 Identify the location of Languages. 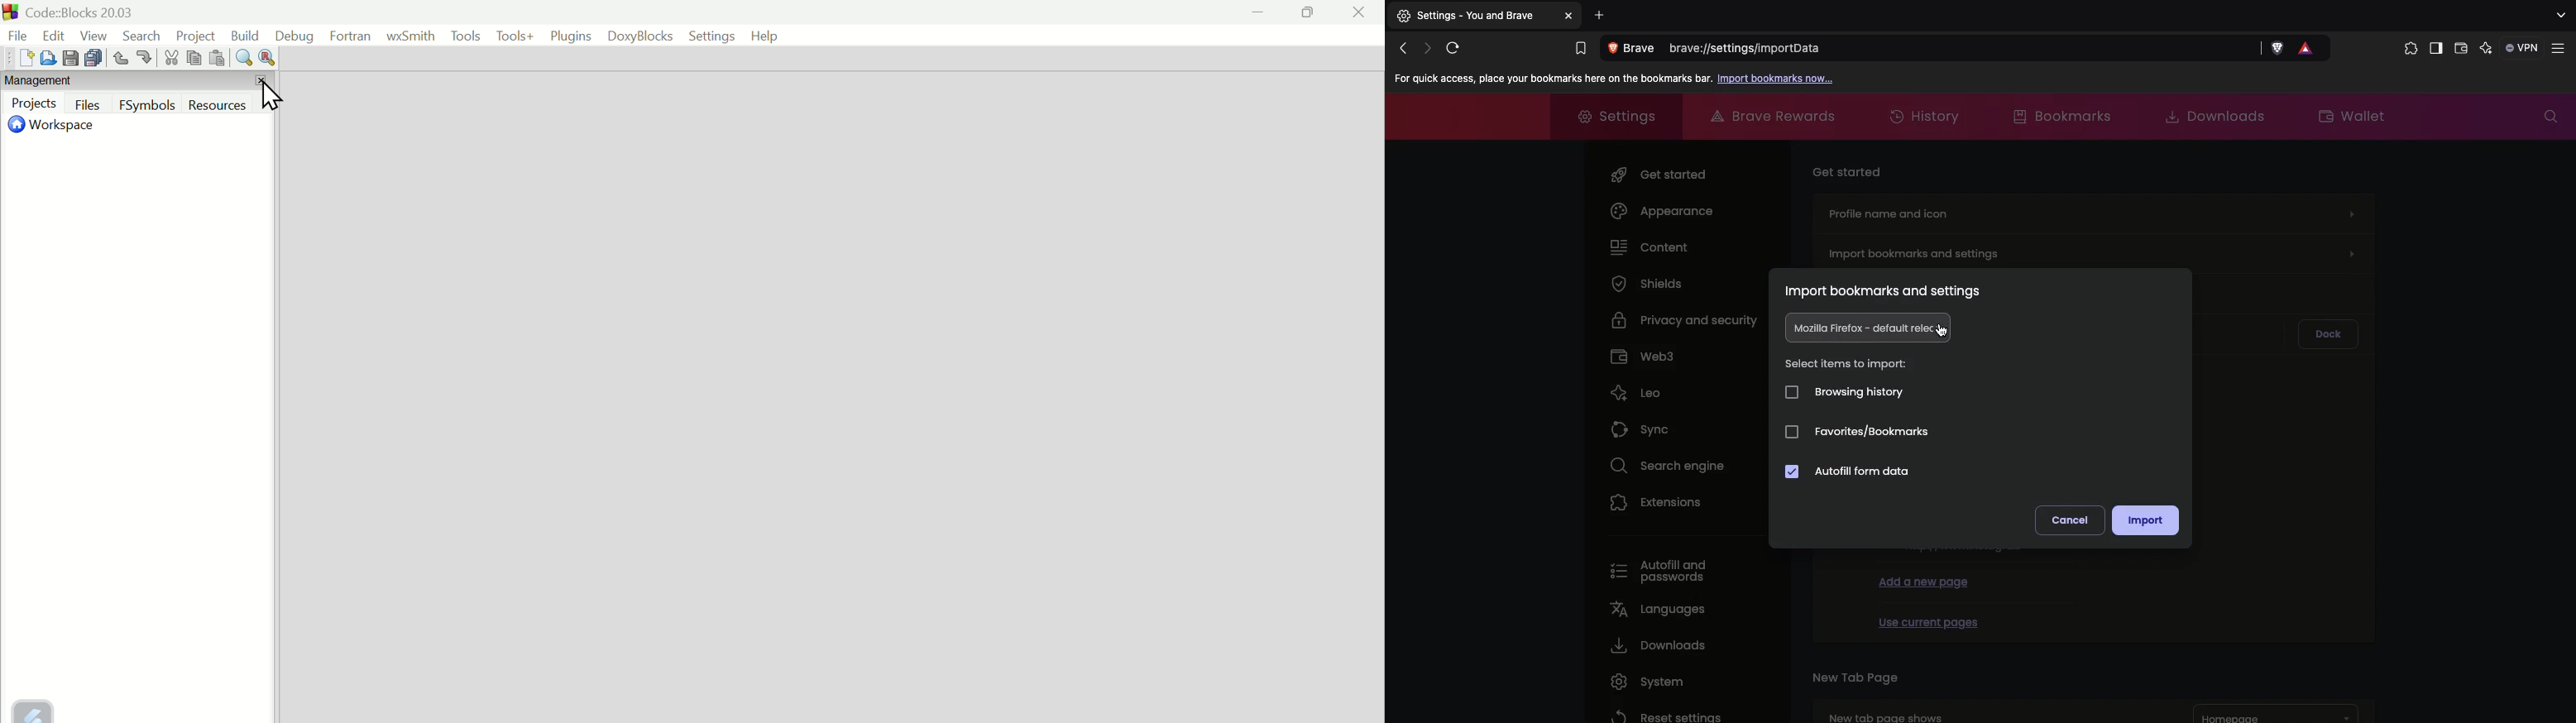
(1655, 608).